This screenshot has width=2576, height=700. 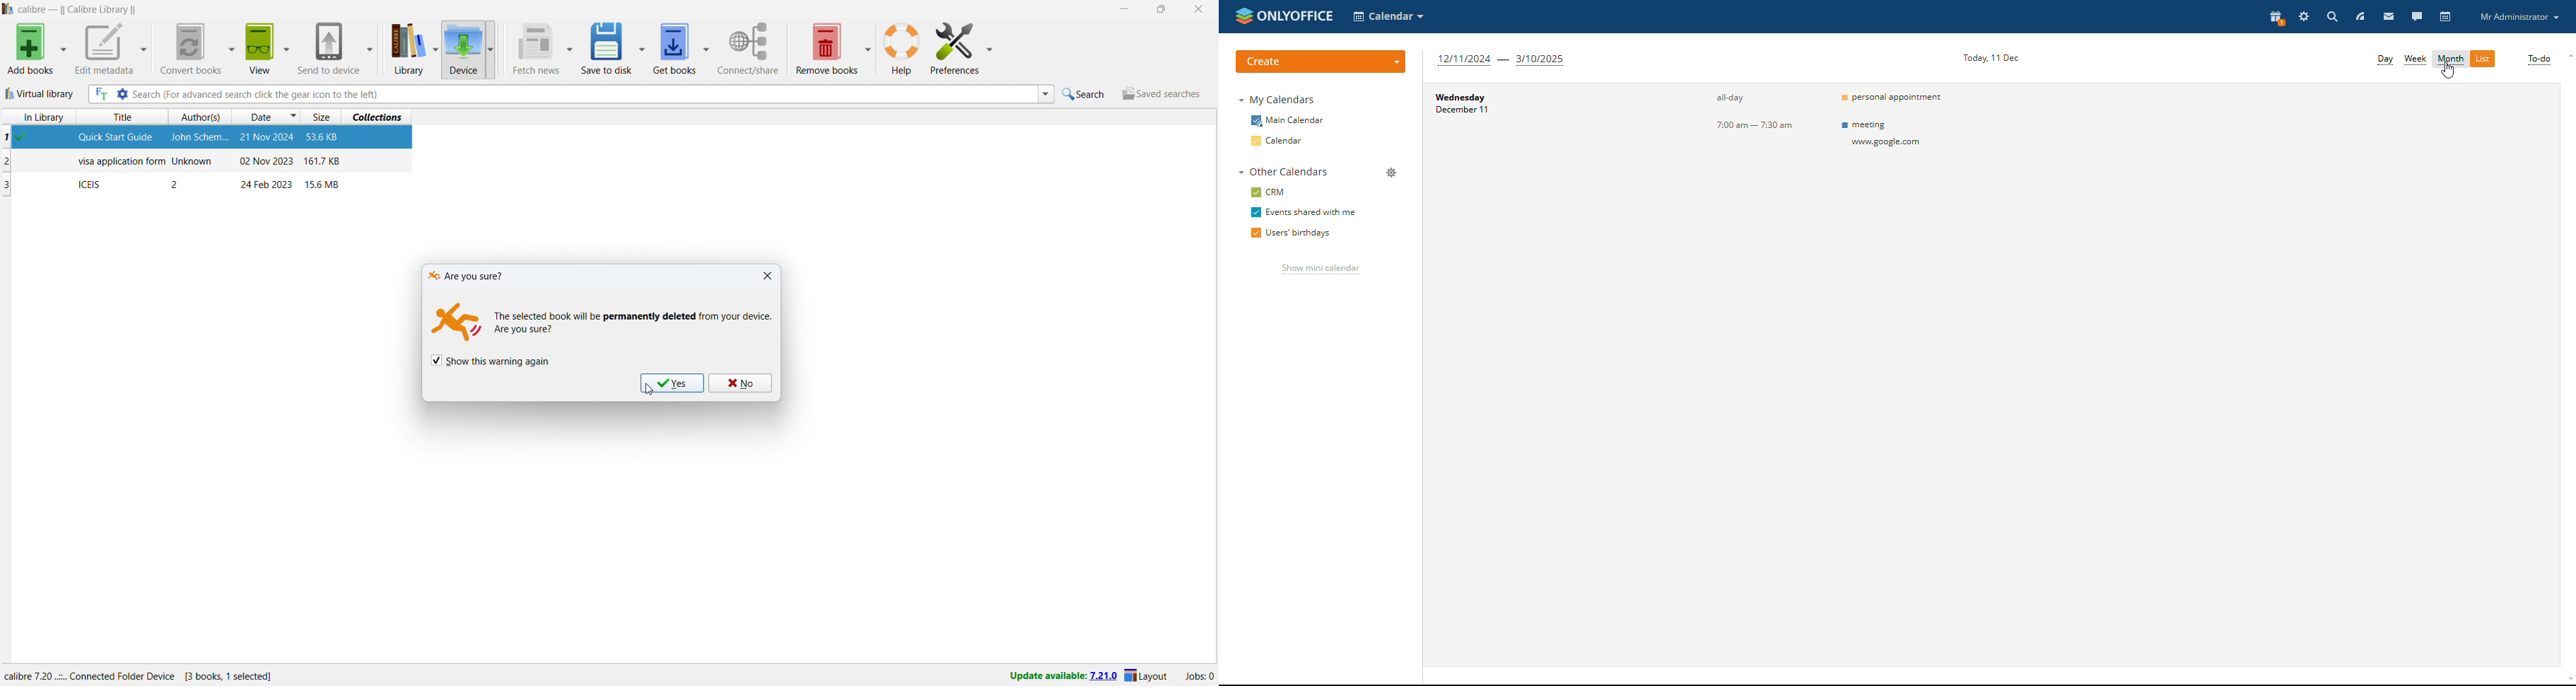 What do you see at coordinates (455, 325) in the screenshot?
I see `visual element` at bounding box center [455, 325].